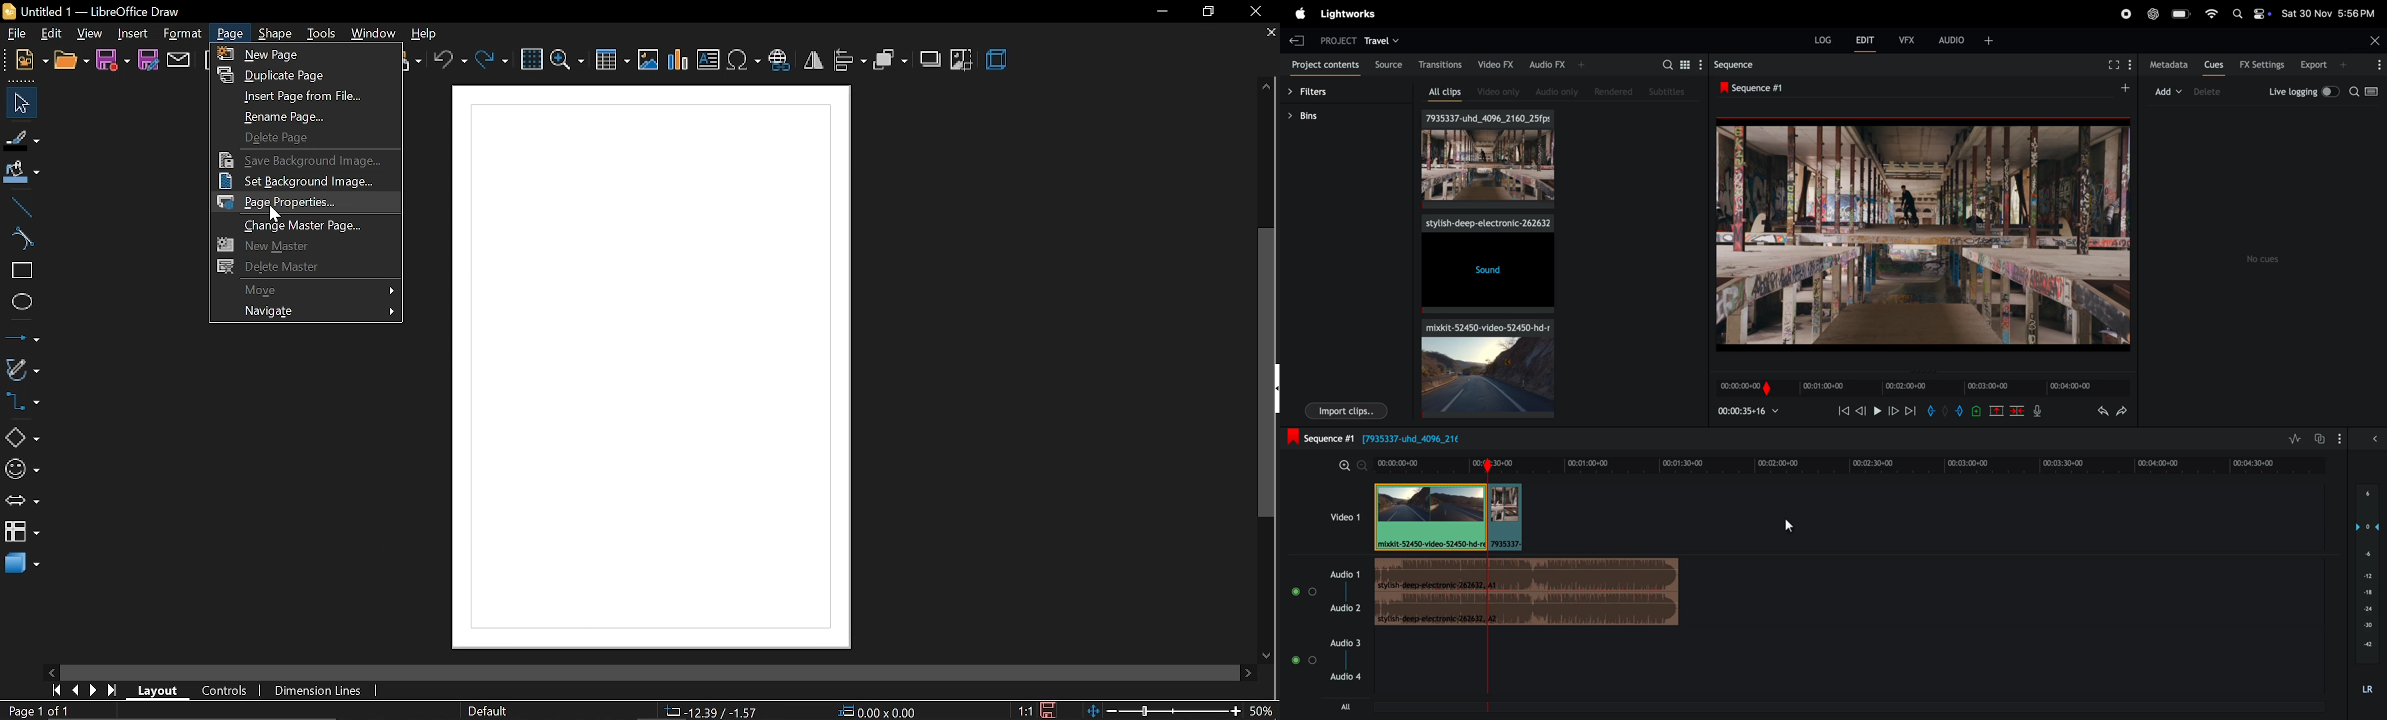 This screenshot has height=728, width=2408. Describe the element at coordinates (2118, 89) in the screenshot. I see `add` at that location.